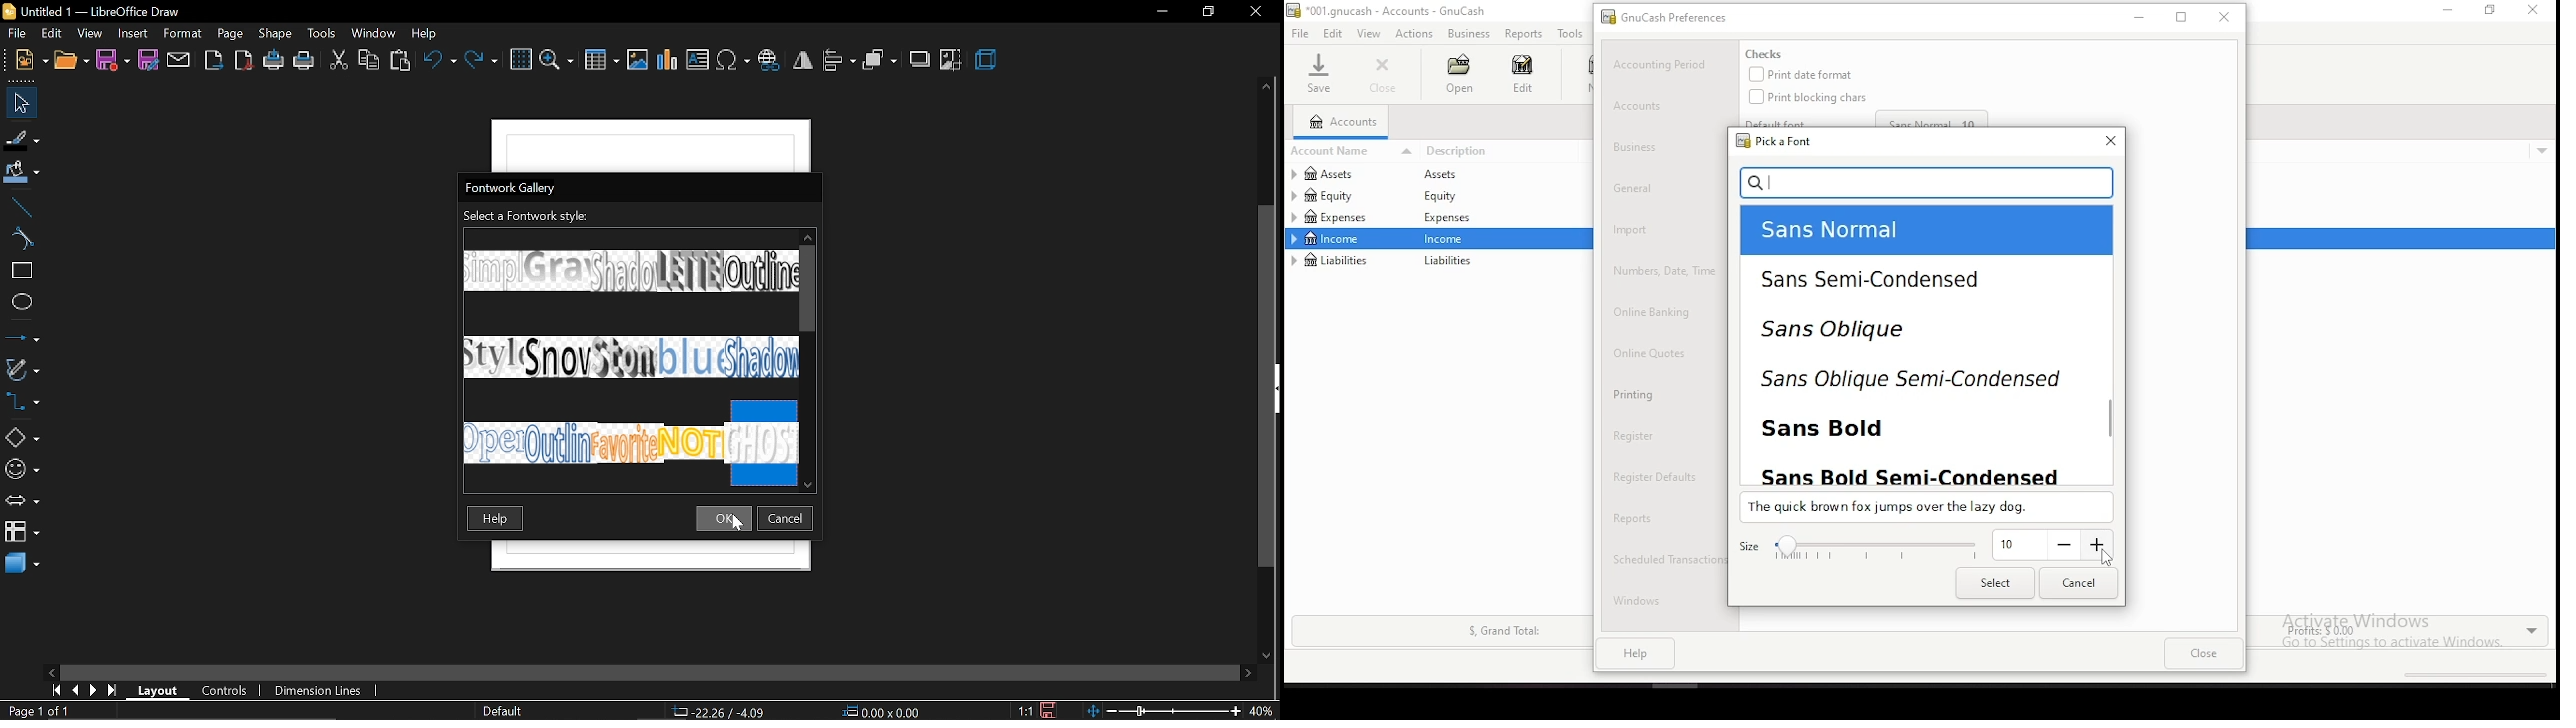 Image resolution: width=2576 pixels, height=728 pixels. Describe the element at coordinates (1334, 33) in the screenshot. I see `edits` at that location.